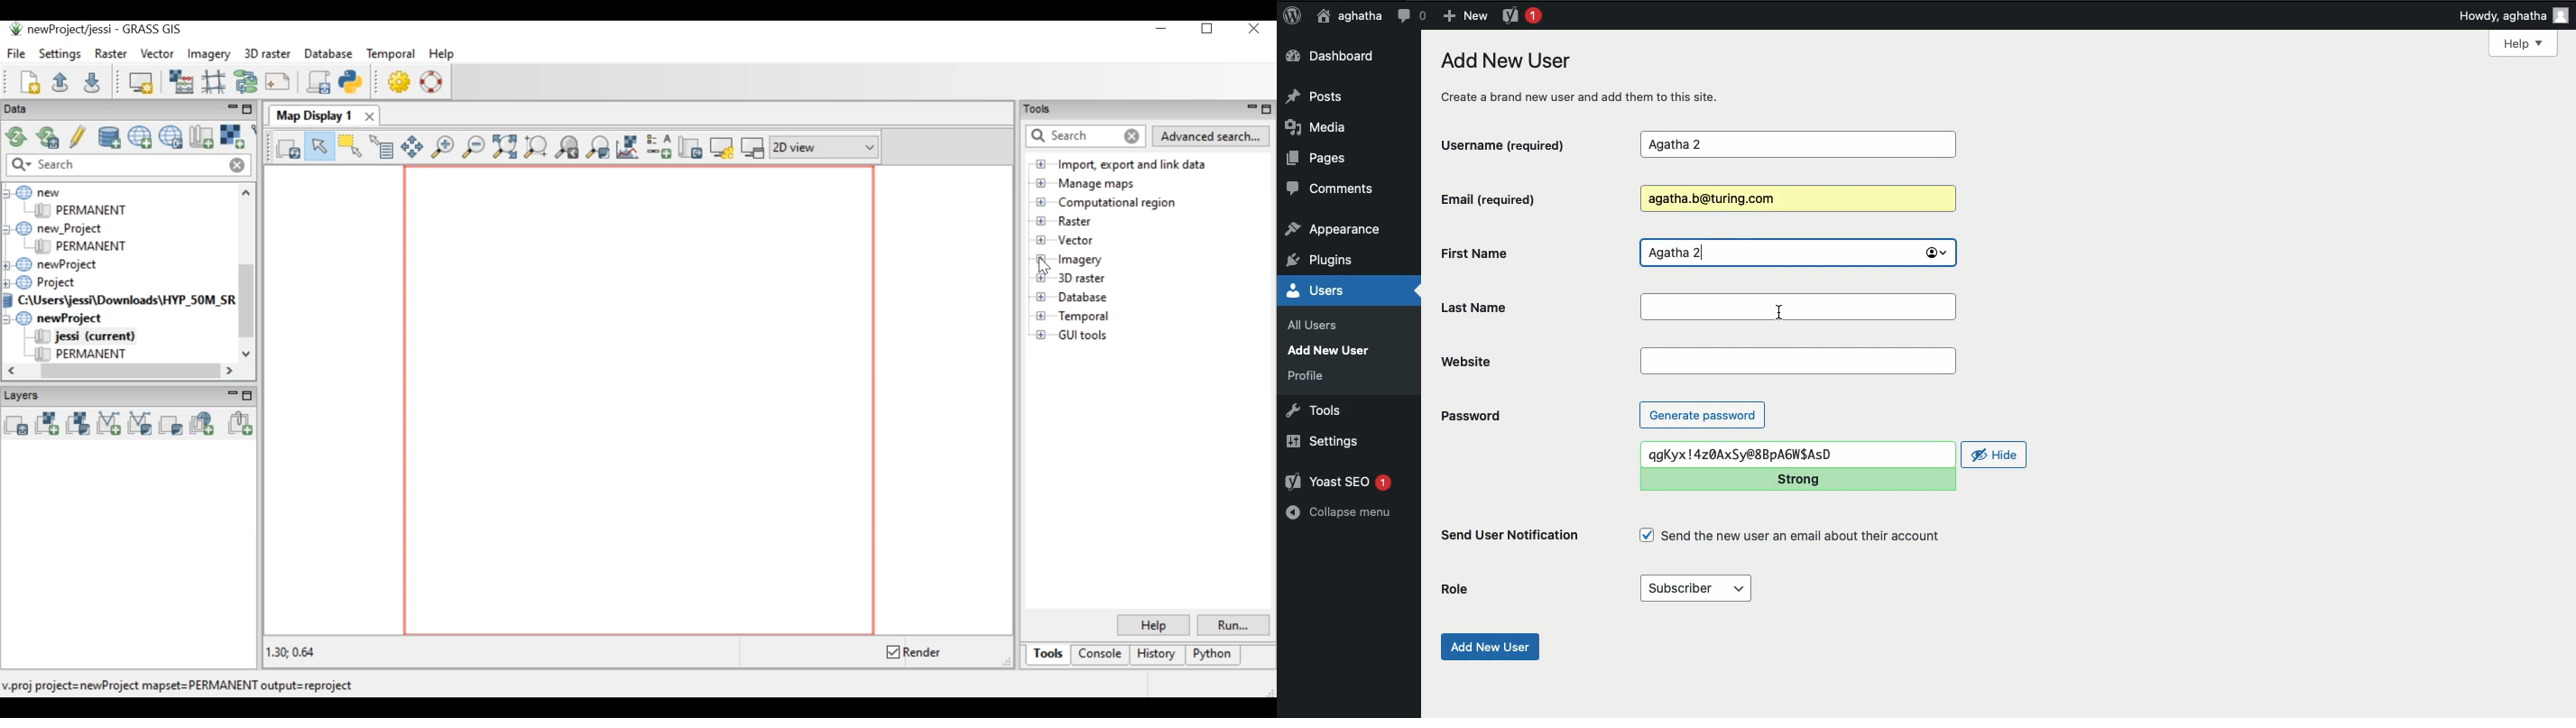 Image resolution: width=2576 pixels, height=728 pixels. What do you see at coordinates (1488, 647) in the screenshot?
I see `Add new user` at bounding box center [1488, 647].